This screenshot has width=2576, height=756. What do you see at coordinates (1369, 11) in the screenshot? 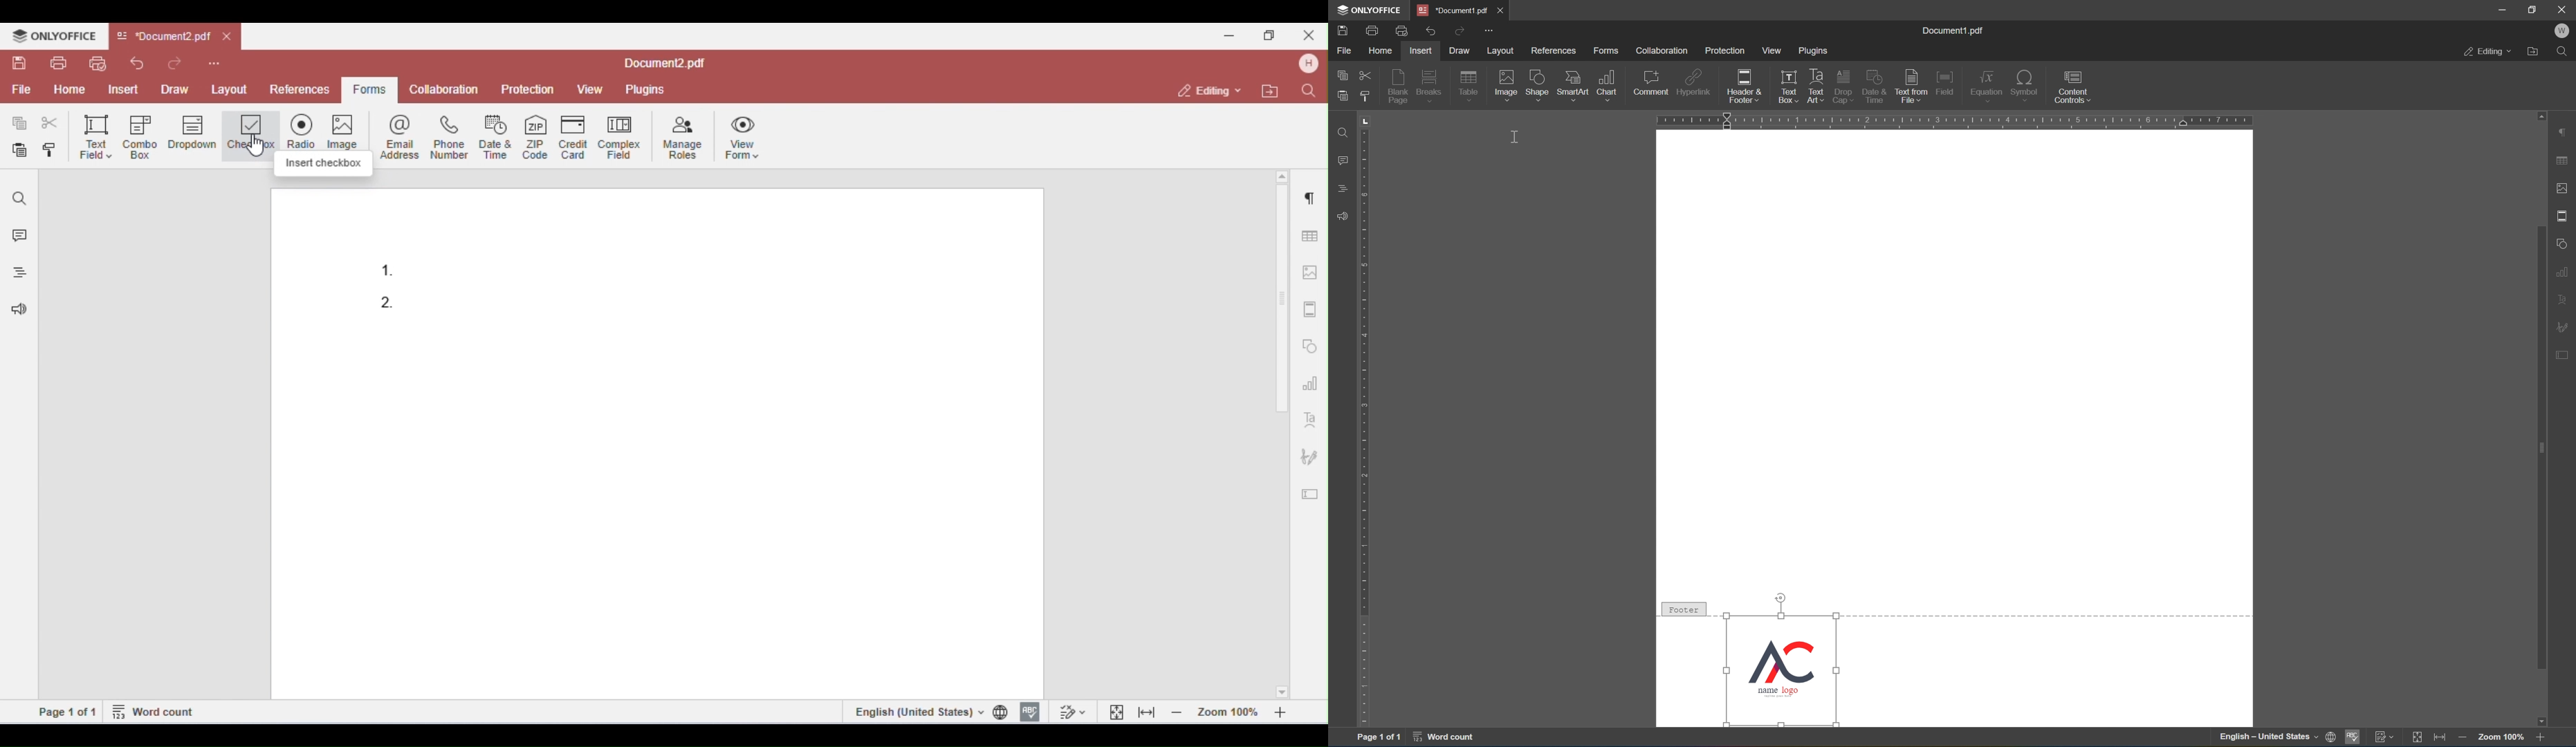
I see `ONLYOFFICE` at bounding box center [1369, 11].